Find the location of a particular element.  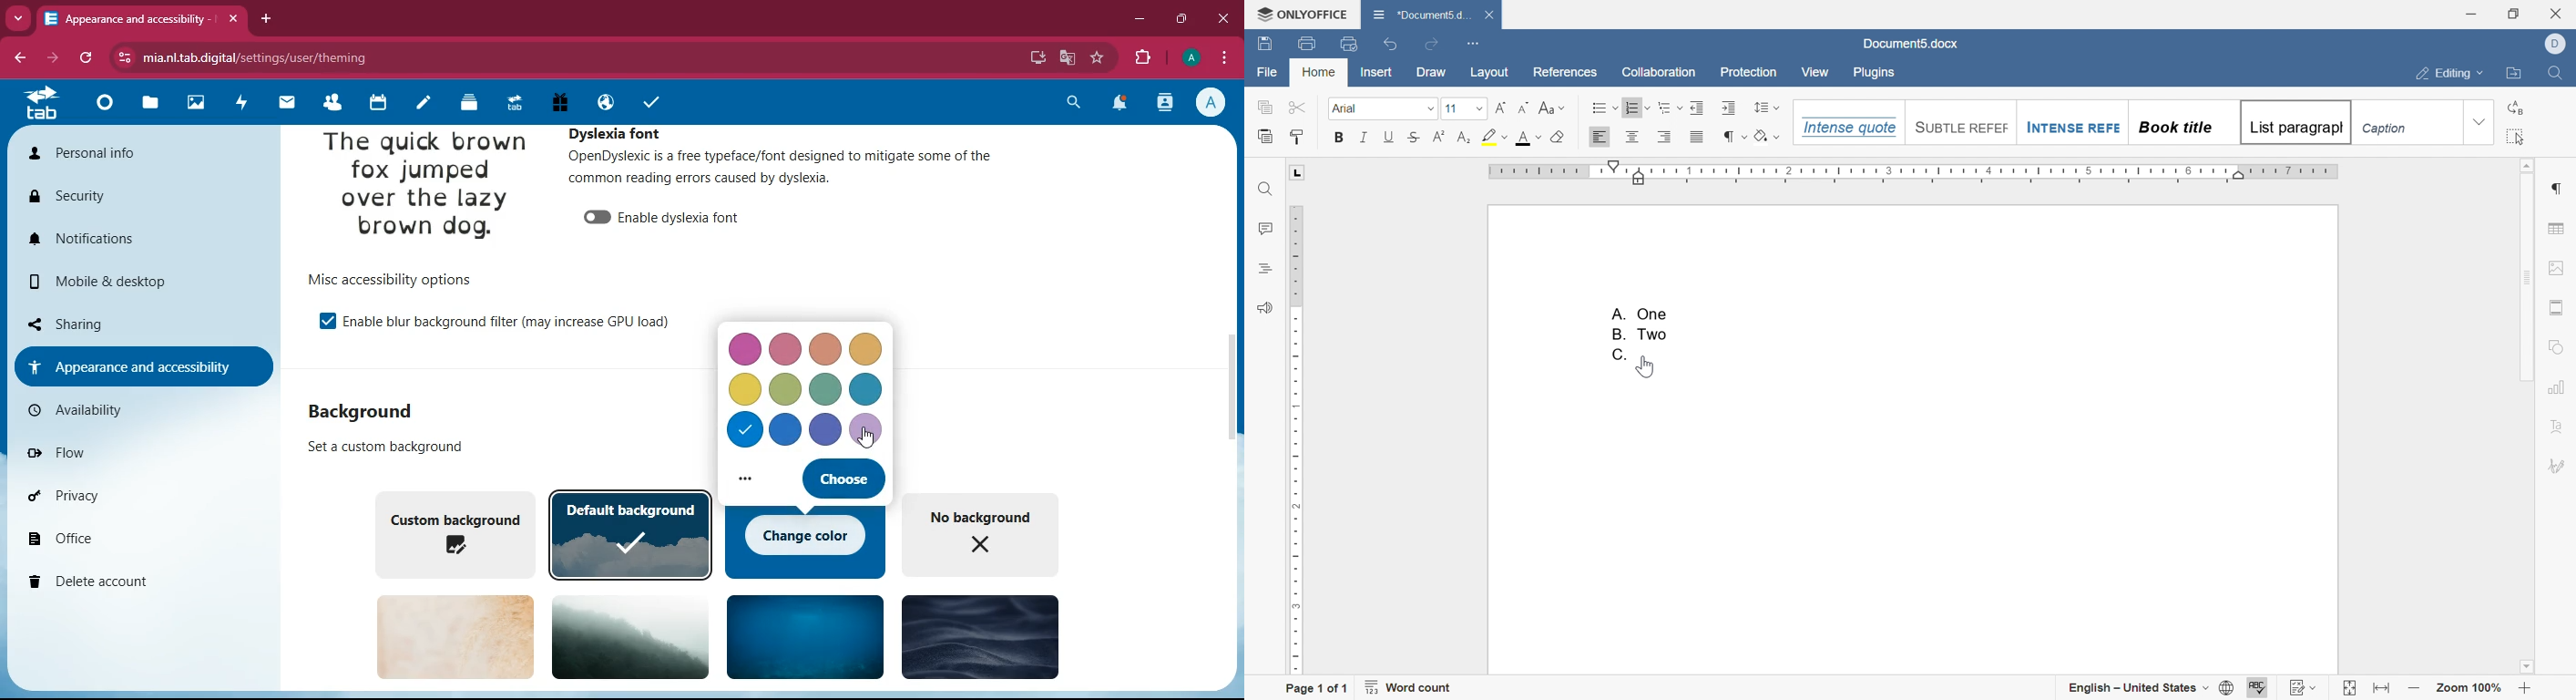

Bullets is located at coordinates (1603, 107).